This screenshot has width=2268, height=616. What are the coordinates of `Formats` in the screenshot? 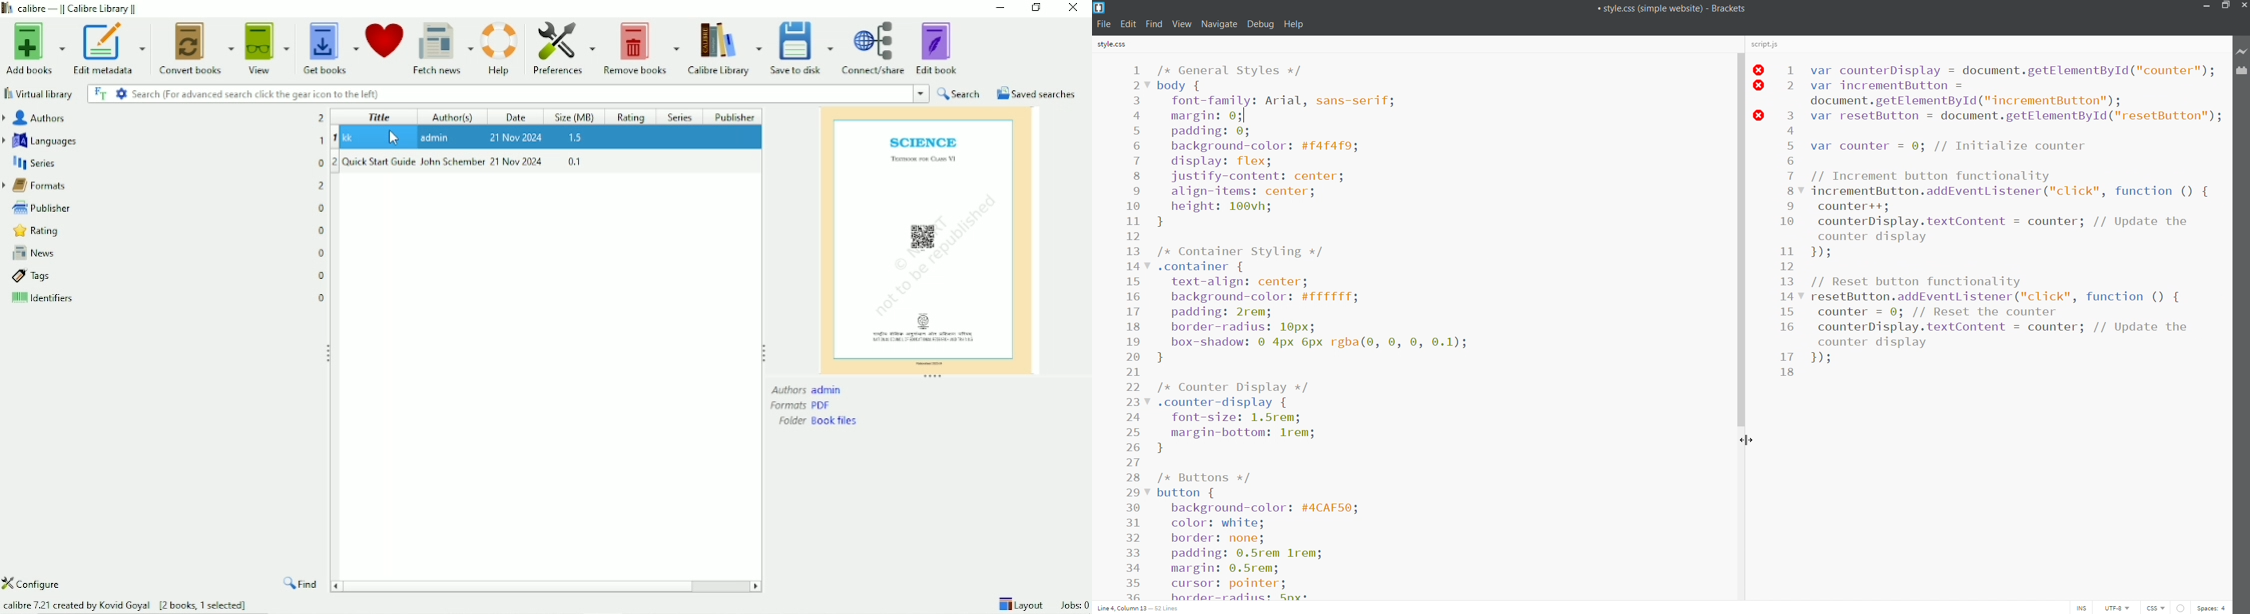 It's located at (801, 406).